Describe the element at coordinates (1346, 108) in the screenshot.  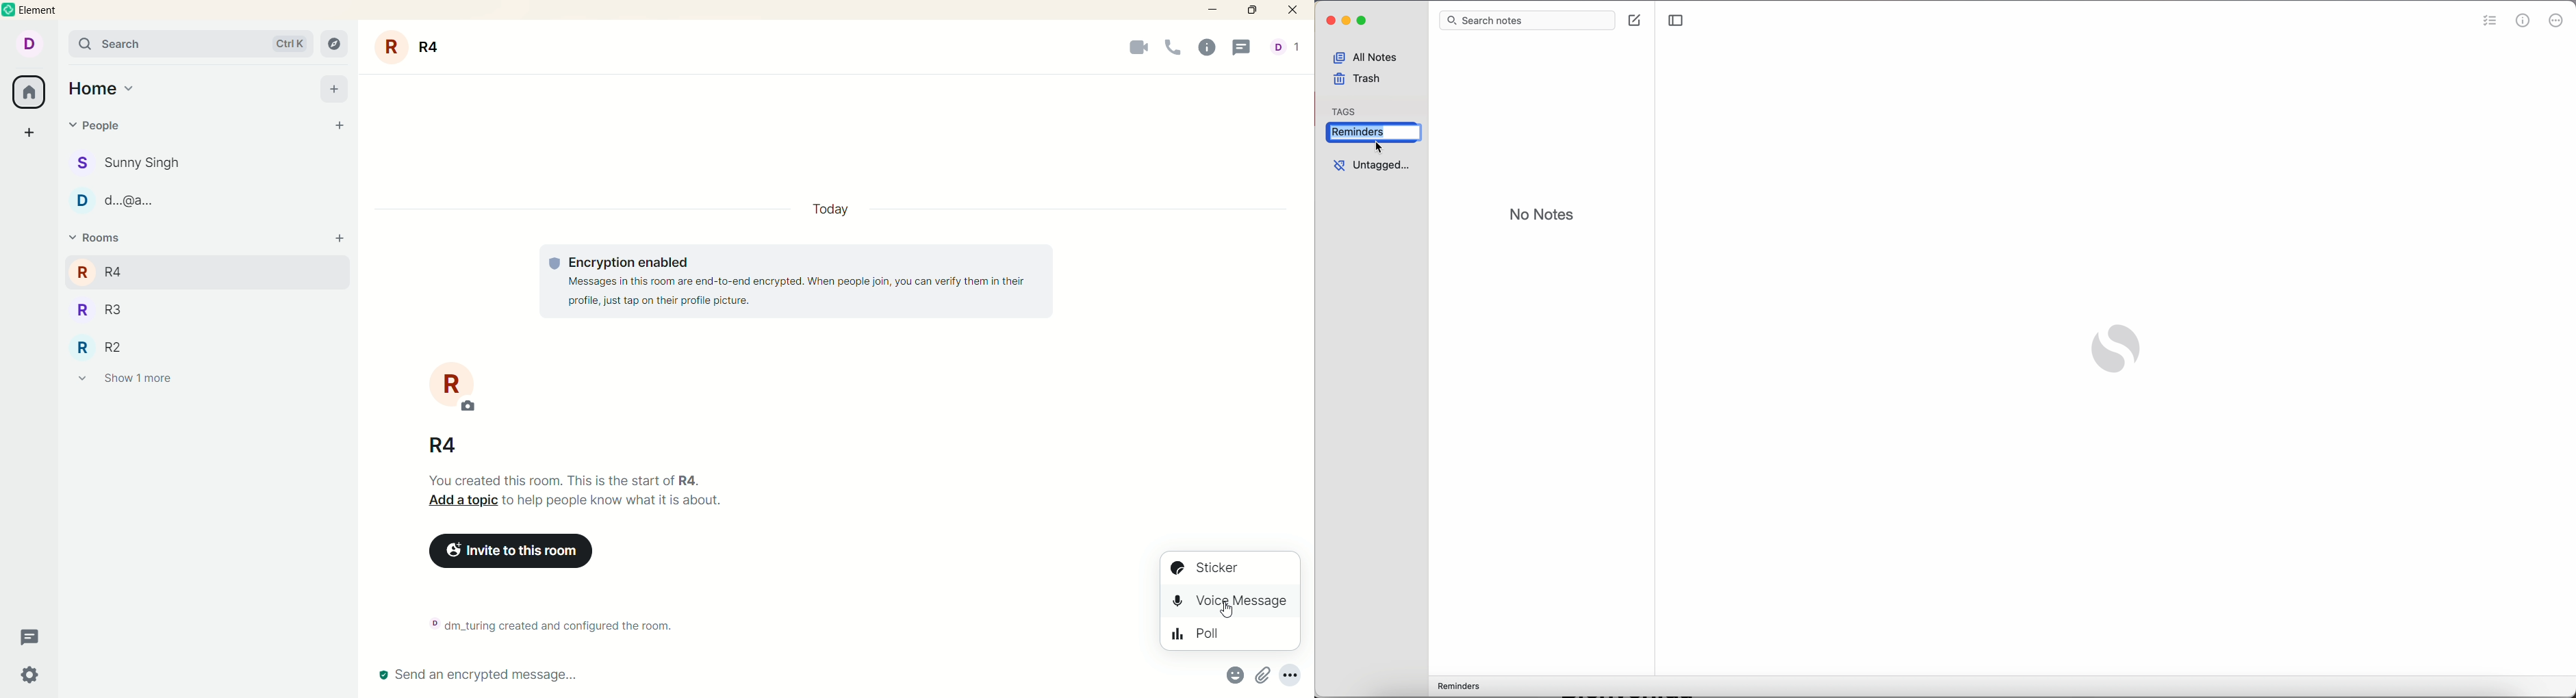
I see `tag` at that location.